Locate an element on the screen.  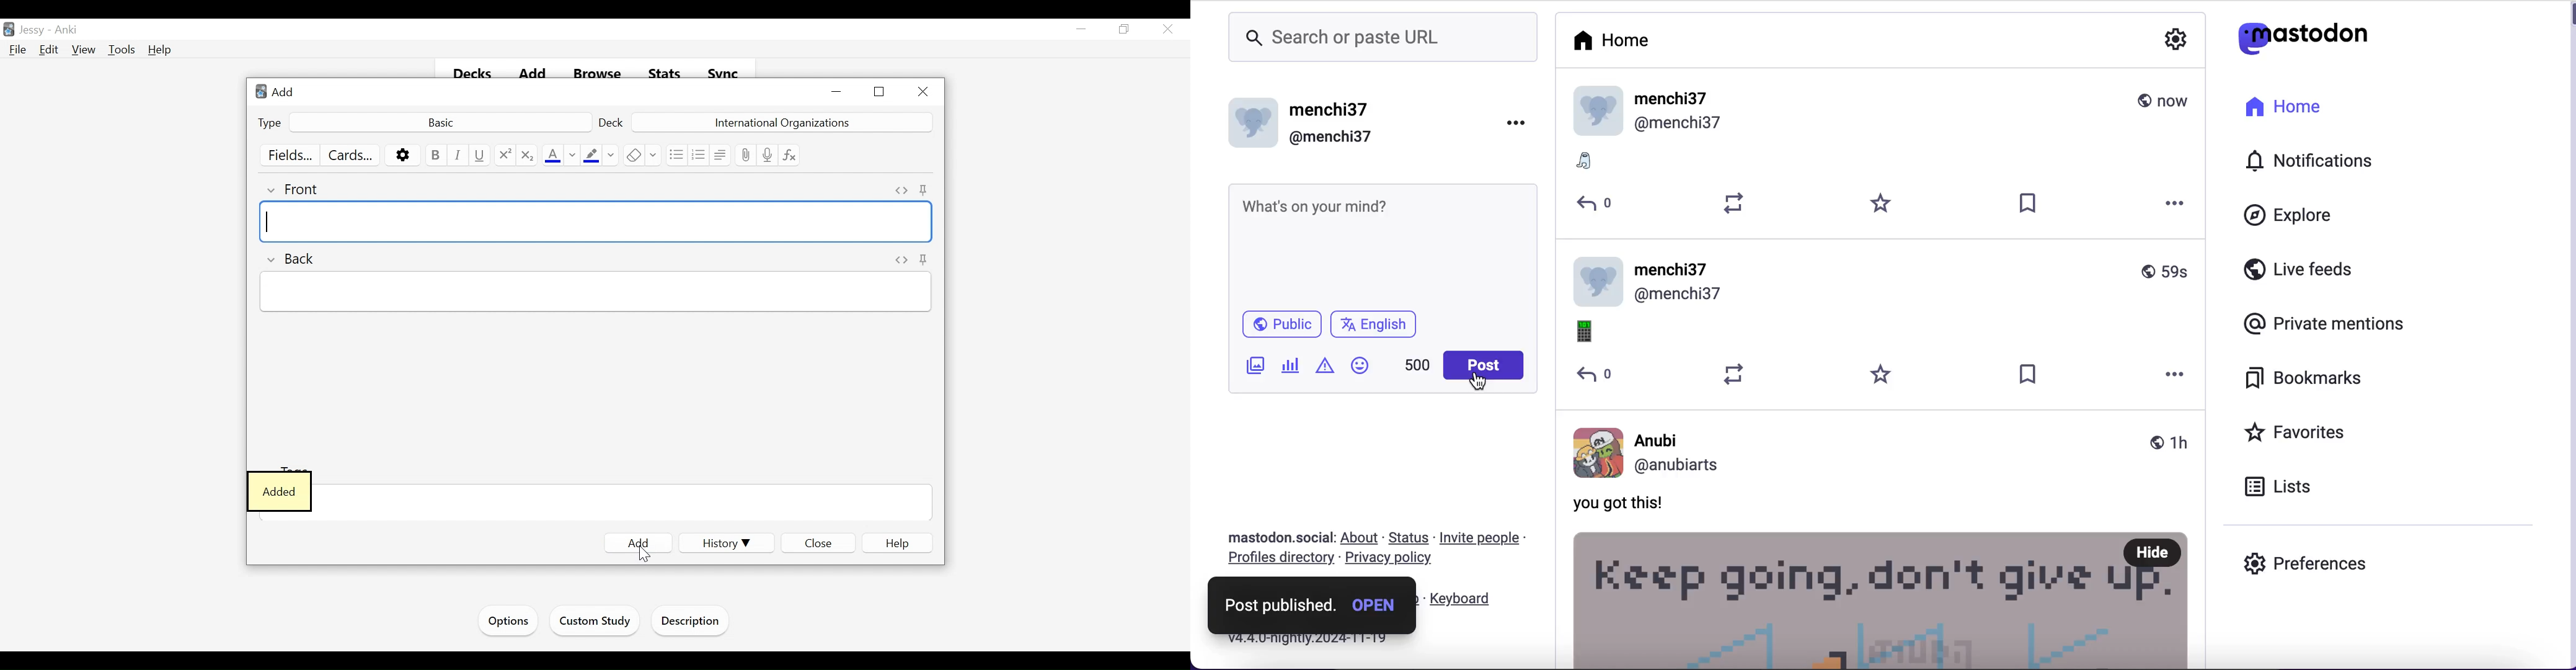
Close is located at coordinates (1169, 29).